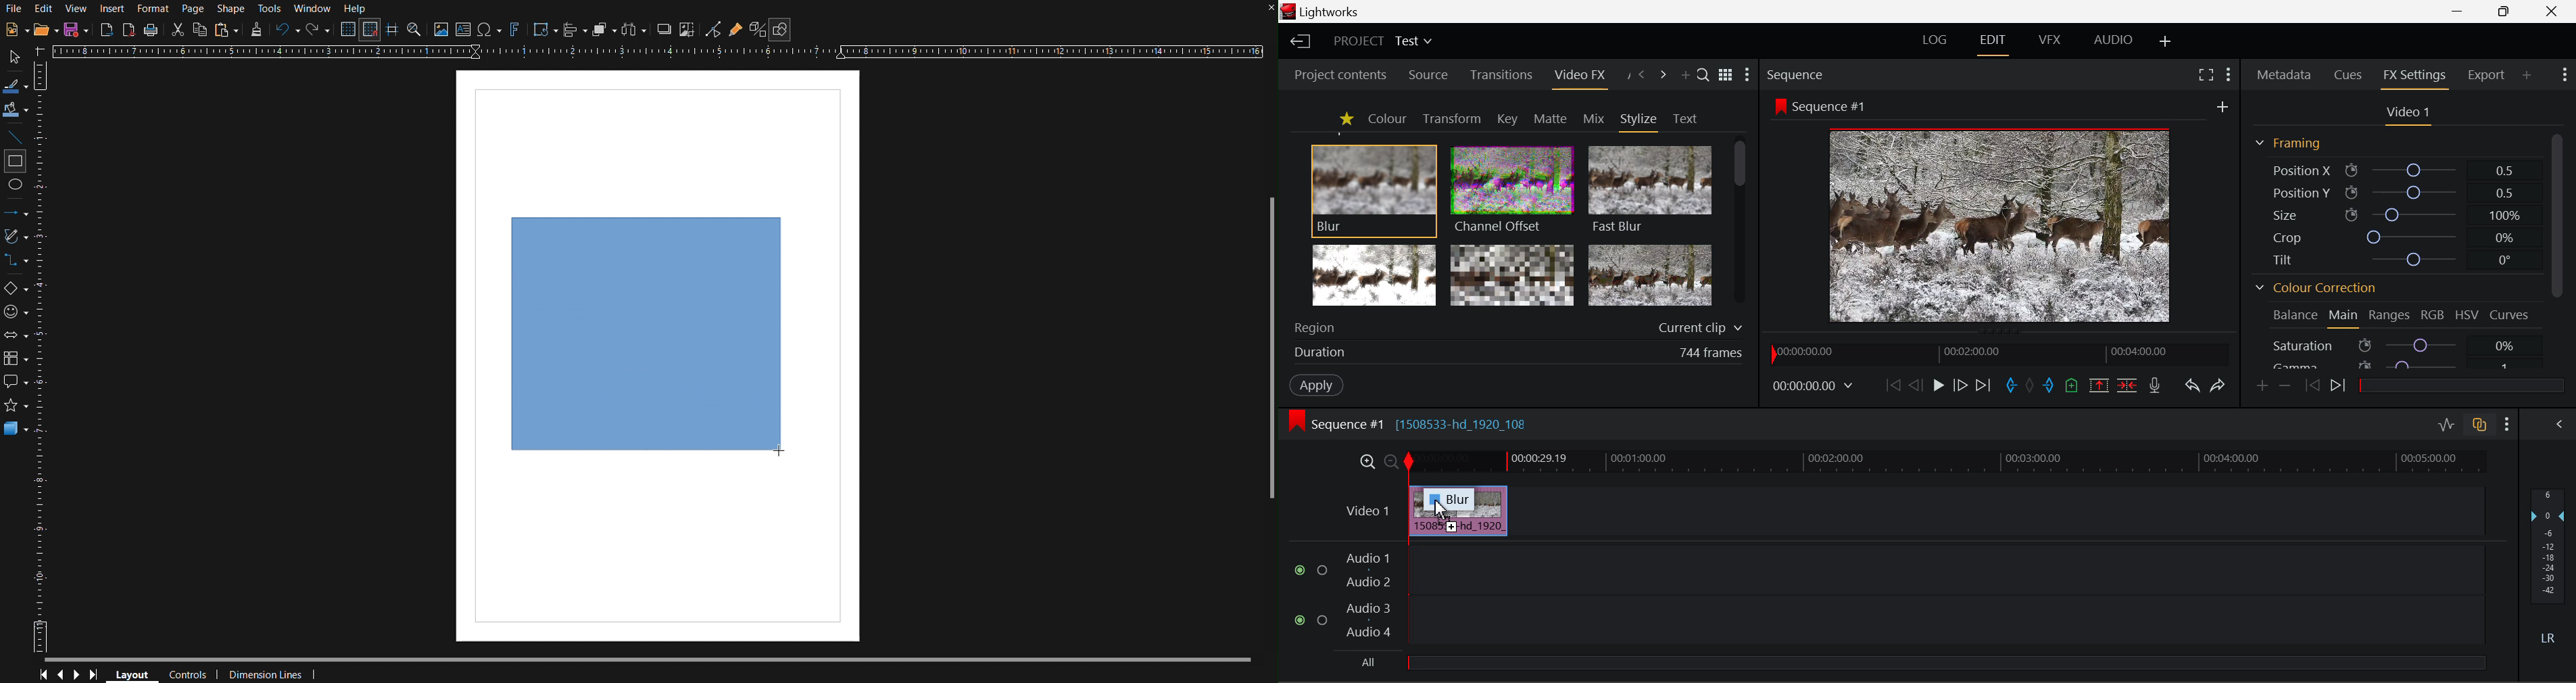 The width and height of the screenshot is (2576, 700). What do you see at coordinates (1374, 189) in the screenshot?
I see `Cursor MOUSE_DOWN on Blur` at bounding box center [1374, 189].